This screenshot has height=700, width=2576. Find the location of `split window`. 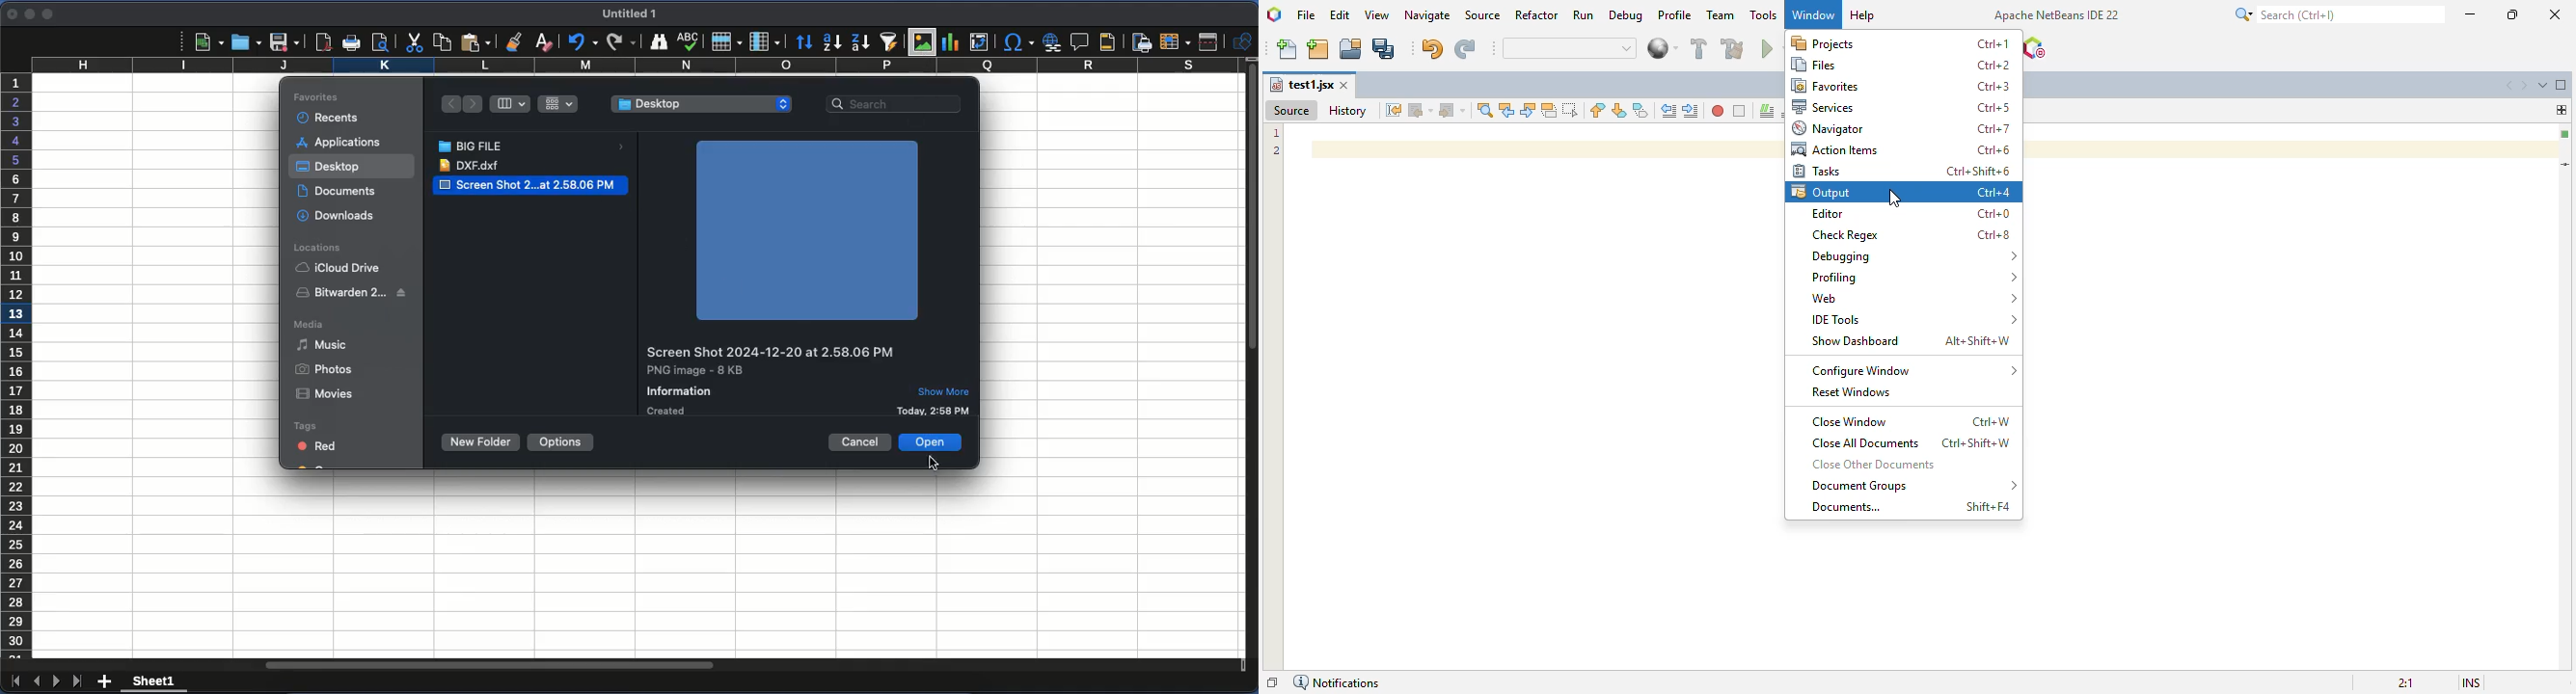

split window is located at coordinates (1211, 43).